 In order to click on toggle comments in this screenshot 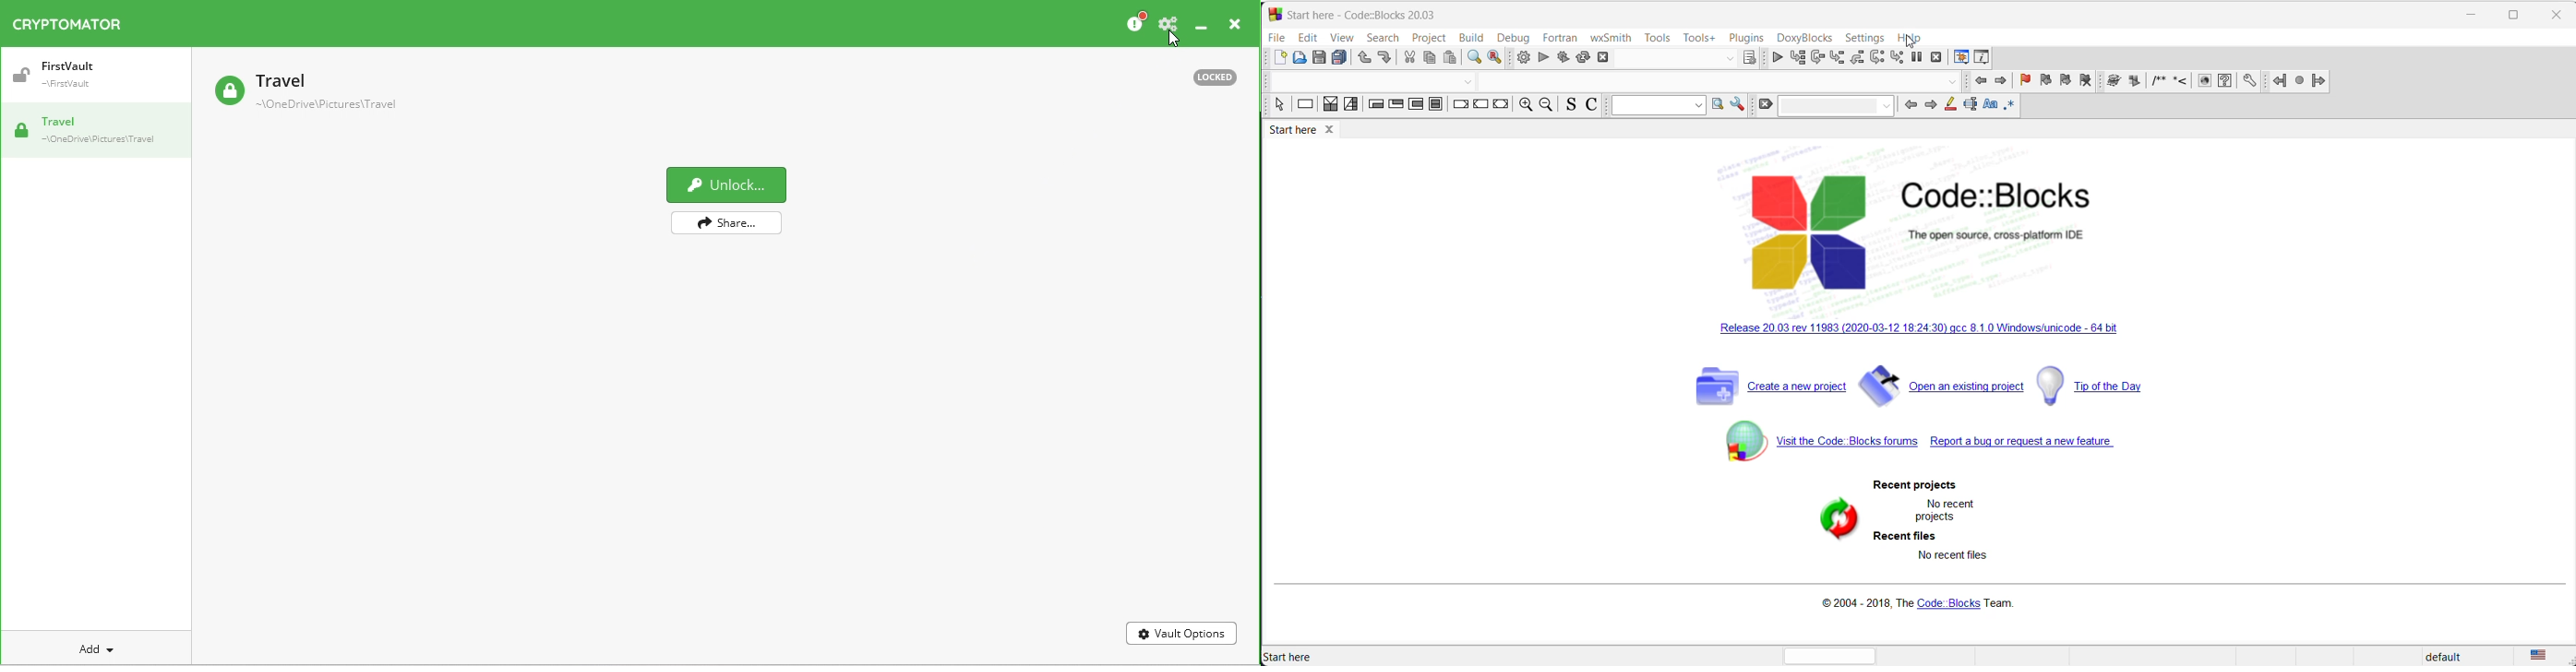, I will do `click(1593, 106)`.